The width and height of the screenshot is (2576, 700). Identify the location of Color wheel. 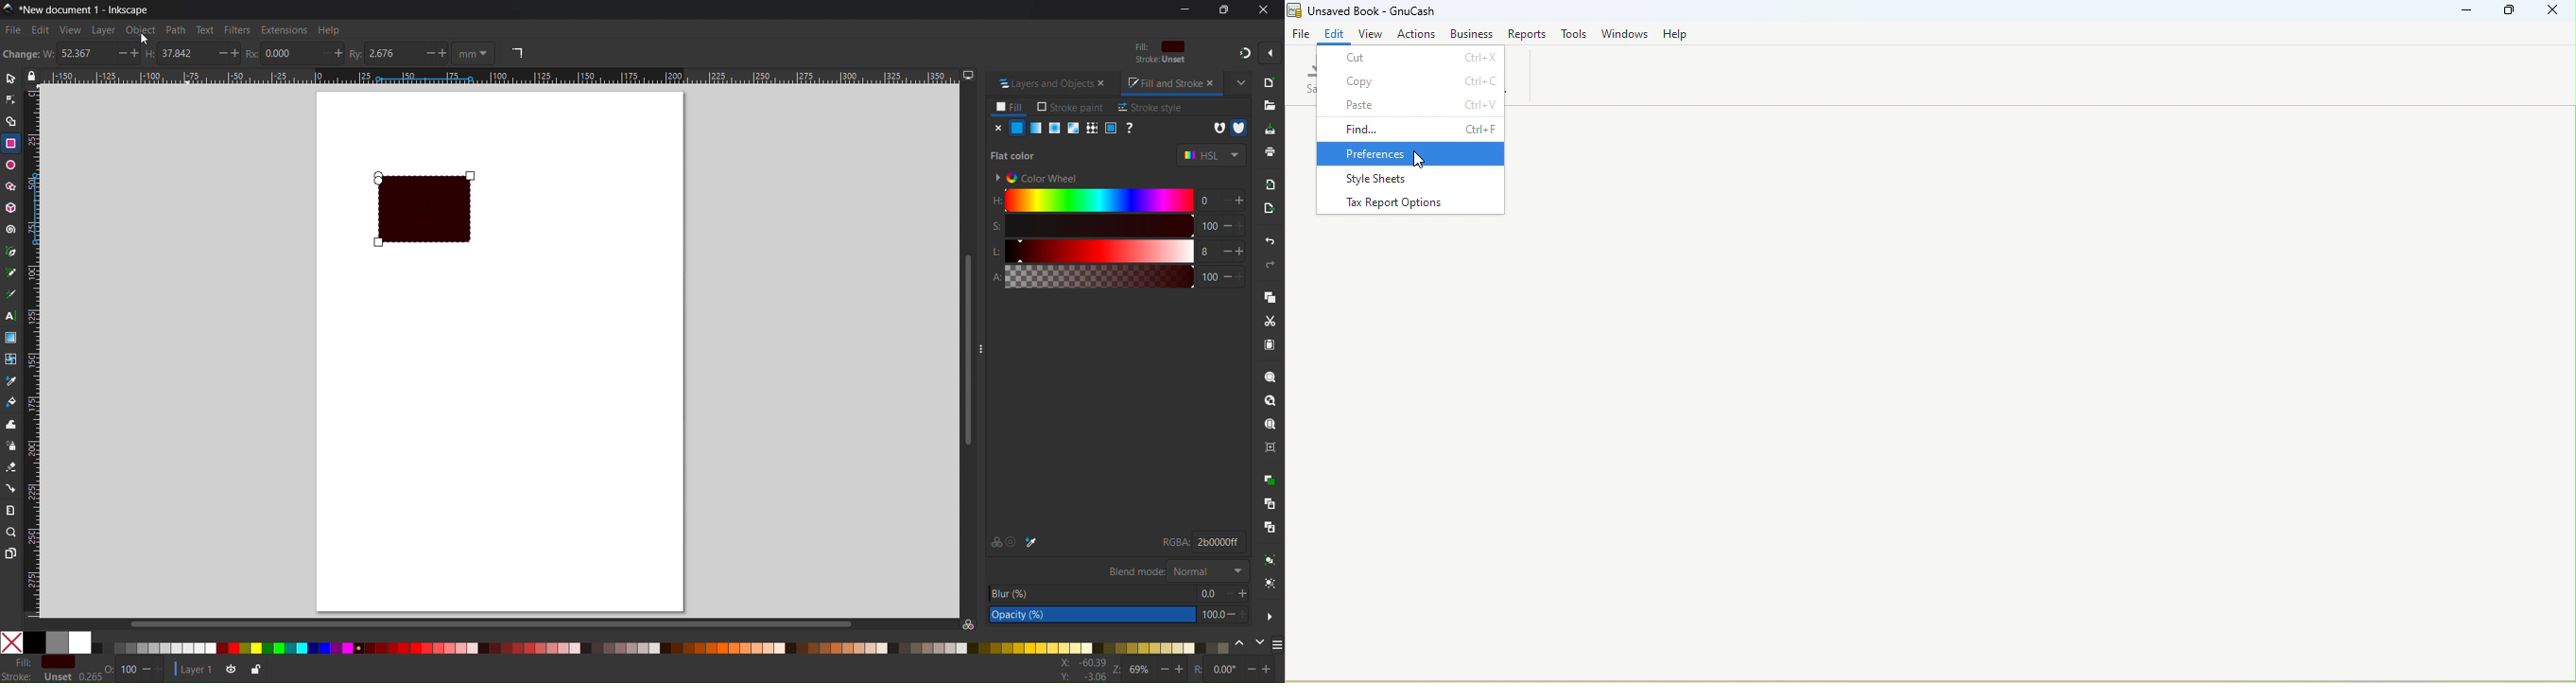
(1042, 176).